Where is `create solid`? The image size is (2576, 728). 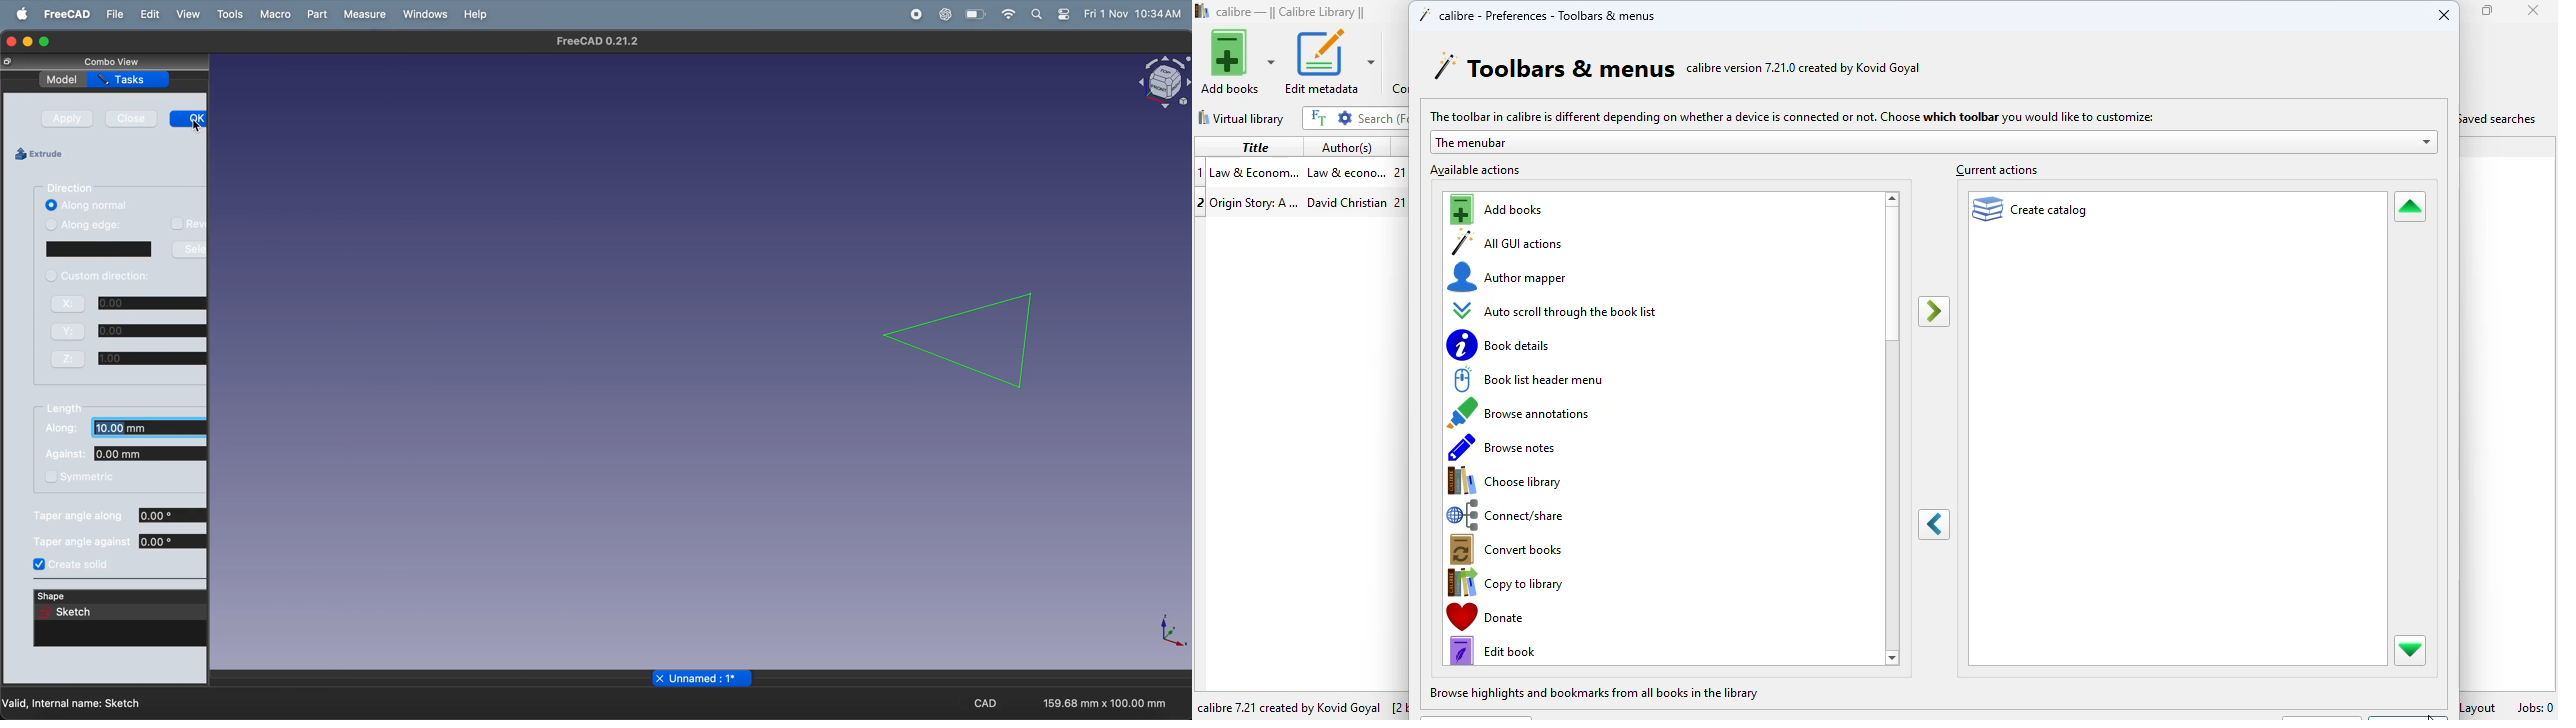
create solid is located at coordinates (88, 565).